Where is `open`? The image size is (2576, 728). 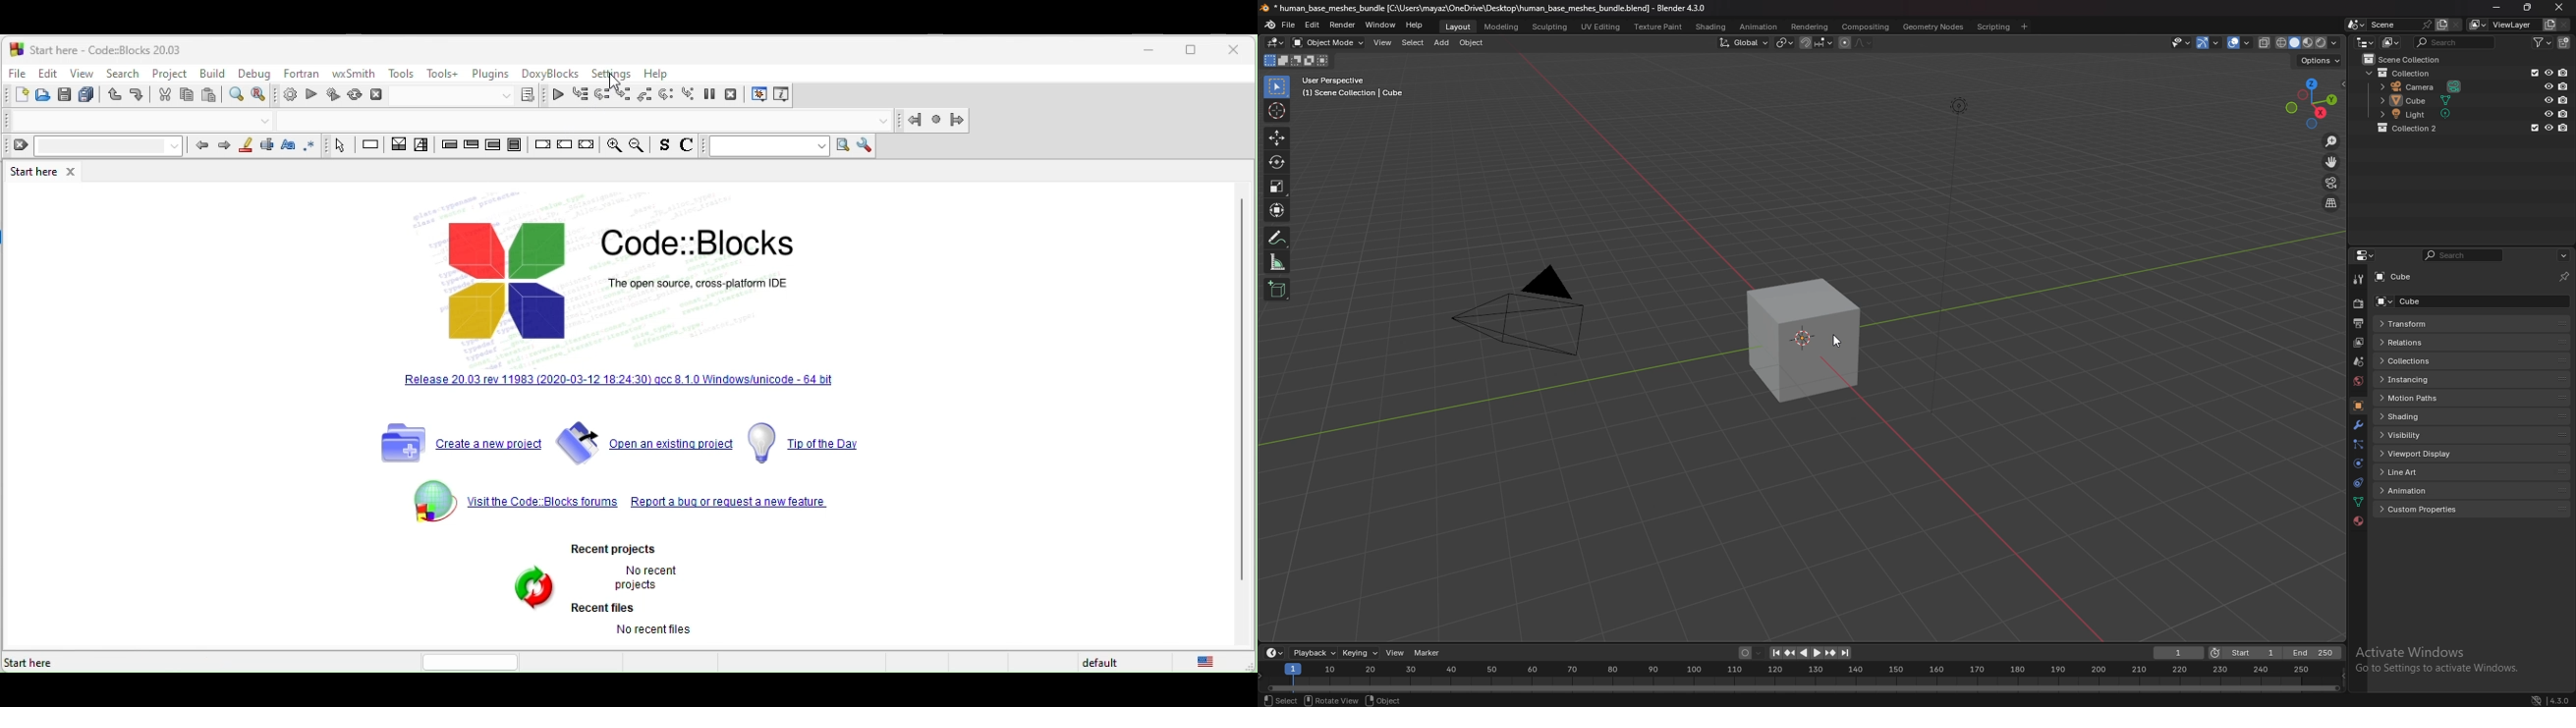 open is located at coordinates (44, 95).